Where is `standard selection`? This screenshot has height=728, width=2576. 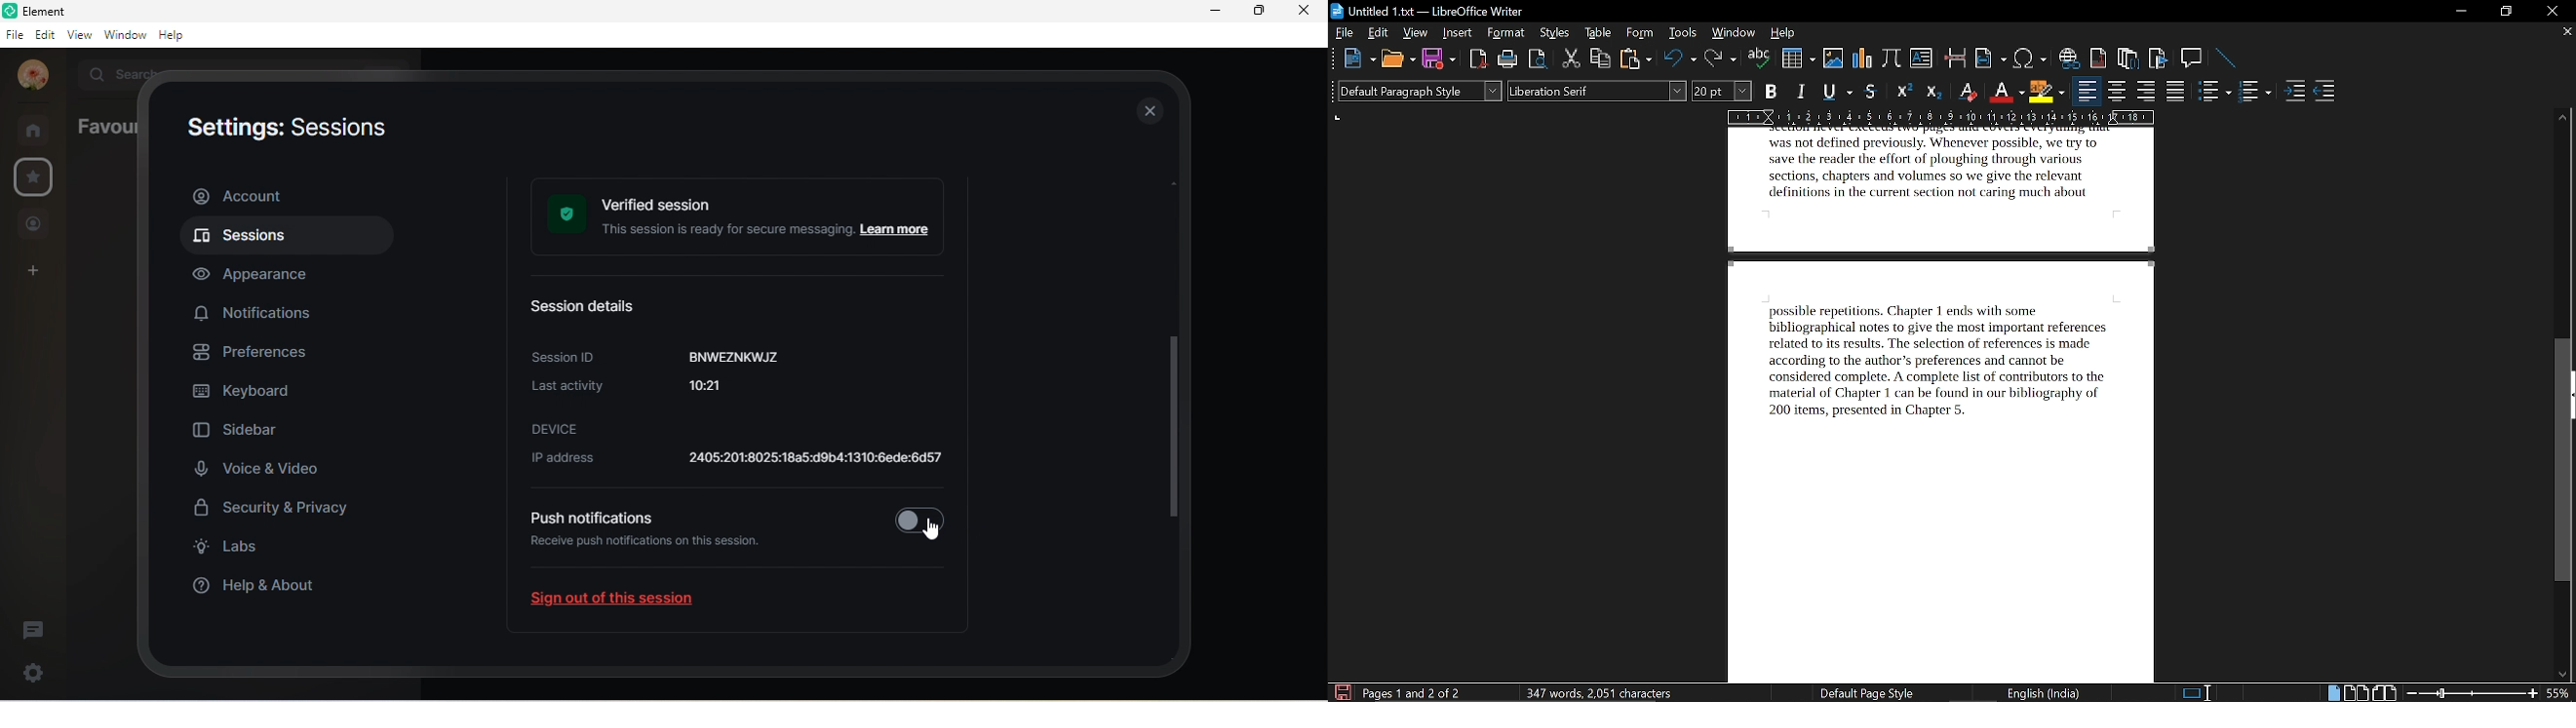 standard selection is located at coordinates (2201, 692).